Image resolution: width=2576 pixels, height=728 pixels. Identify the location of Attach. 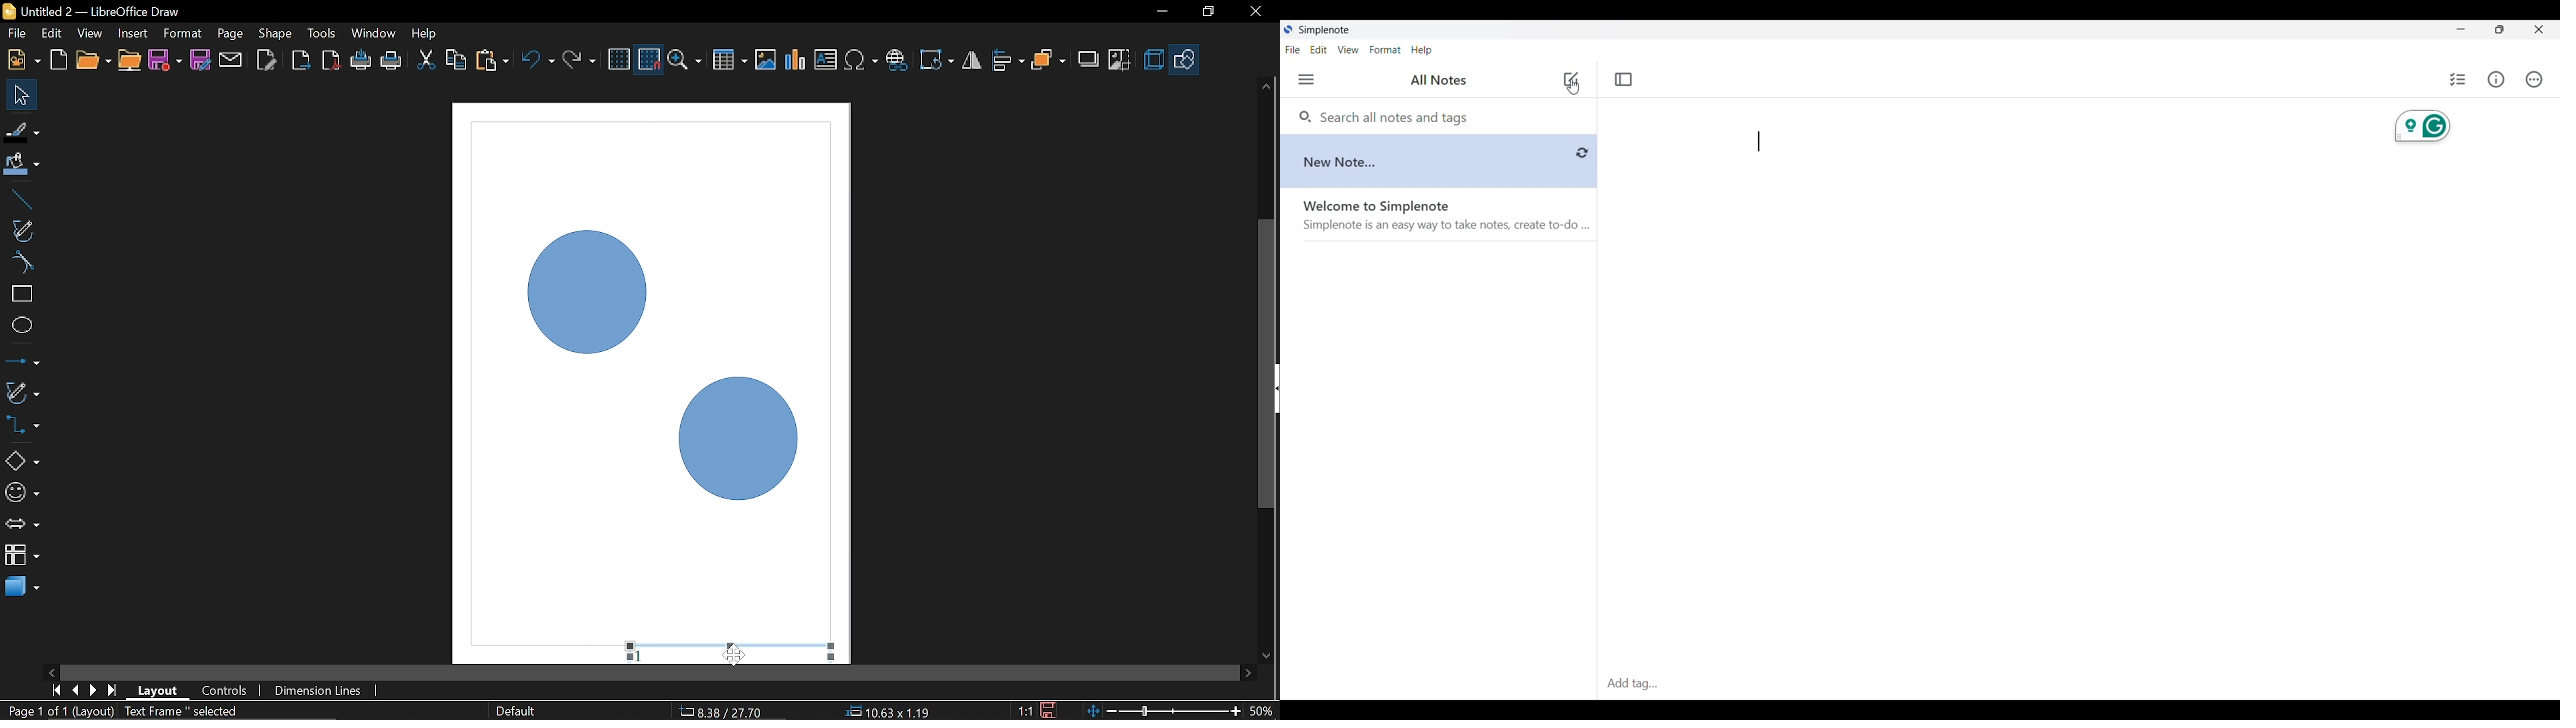
(232, 59).